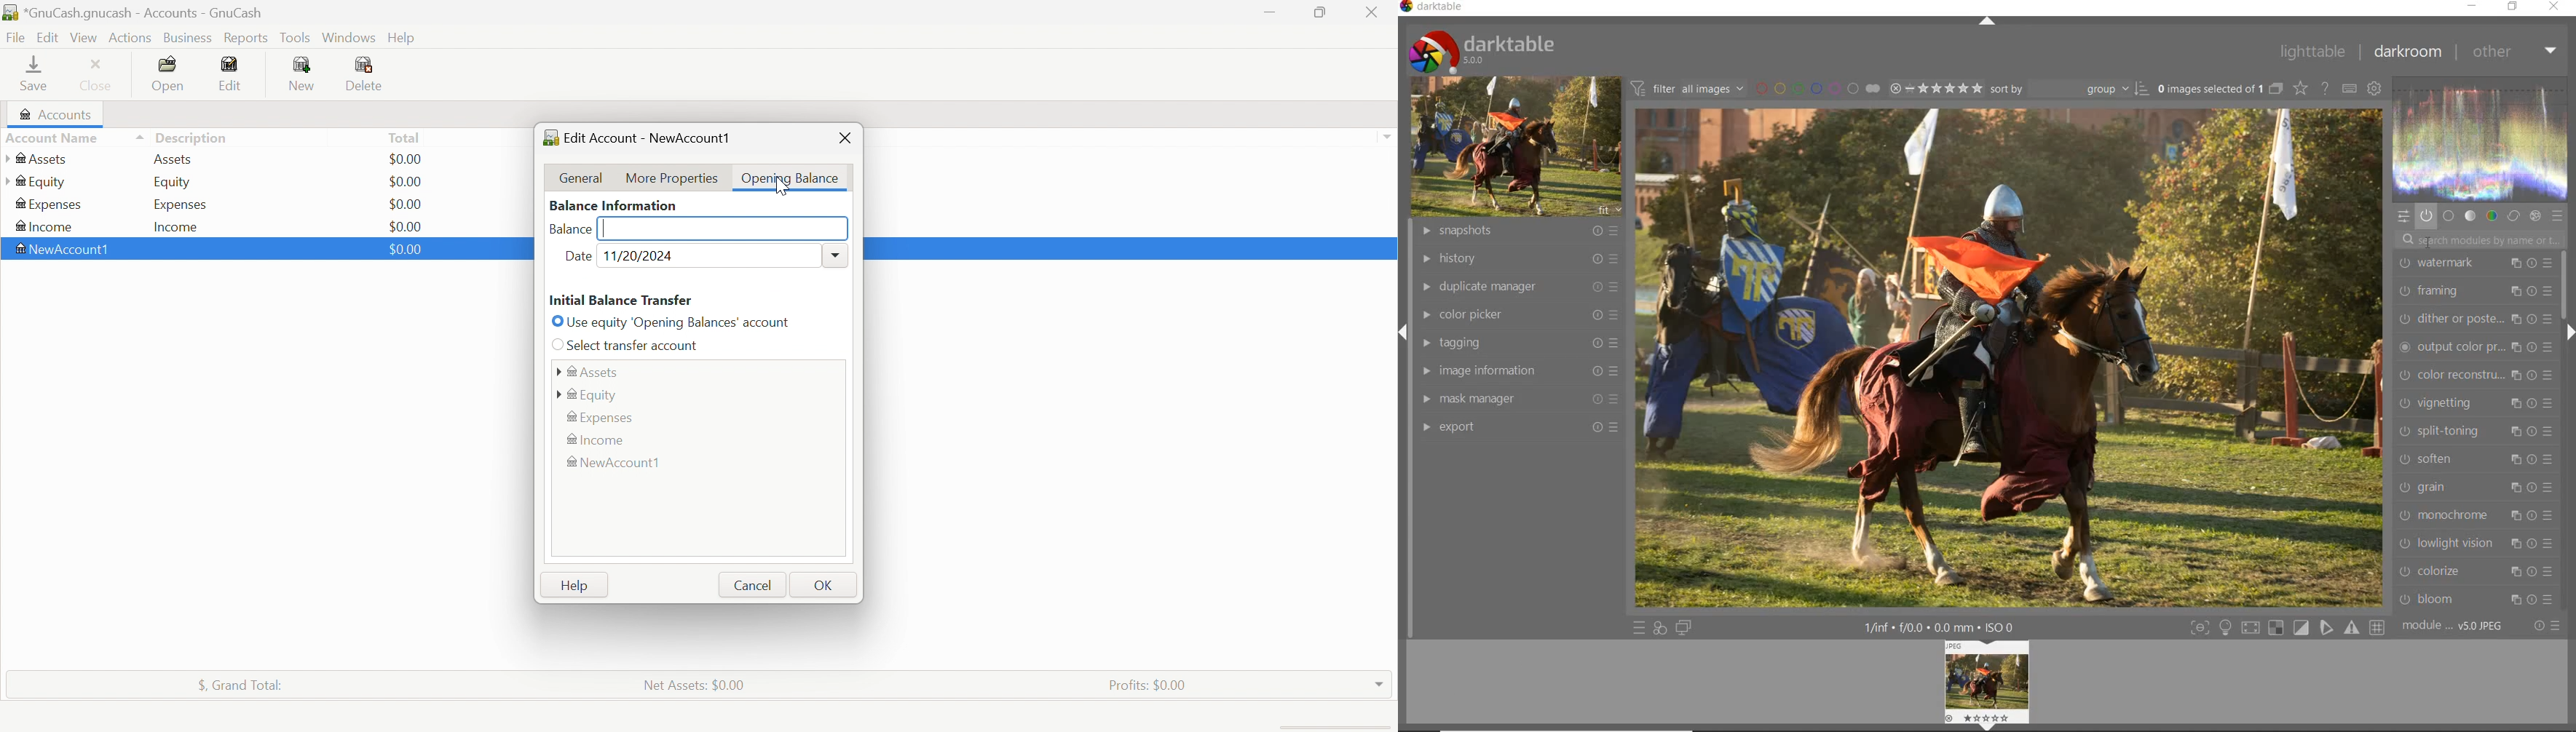 The height and width of the screenshot is (756, 2576). I want to click on quick access panel, so click(2402, 216).